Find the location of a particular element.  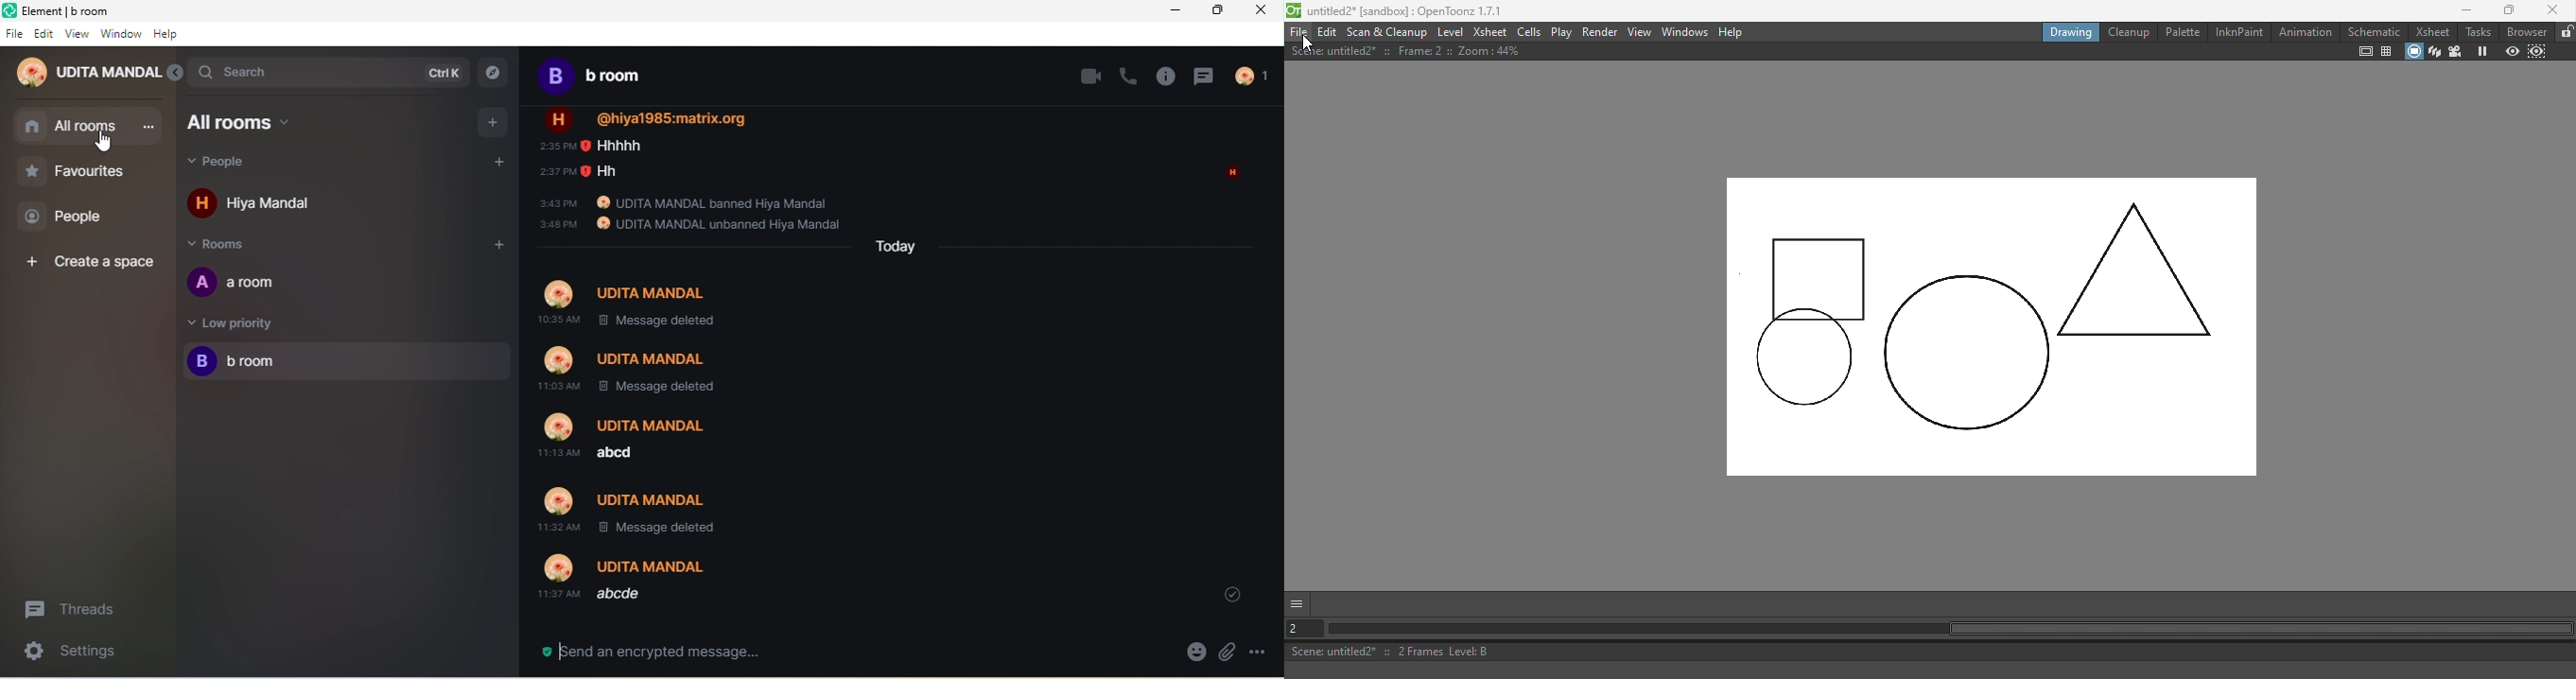

maximize is located at coordinates (1219, 10).